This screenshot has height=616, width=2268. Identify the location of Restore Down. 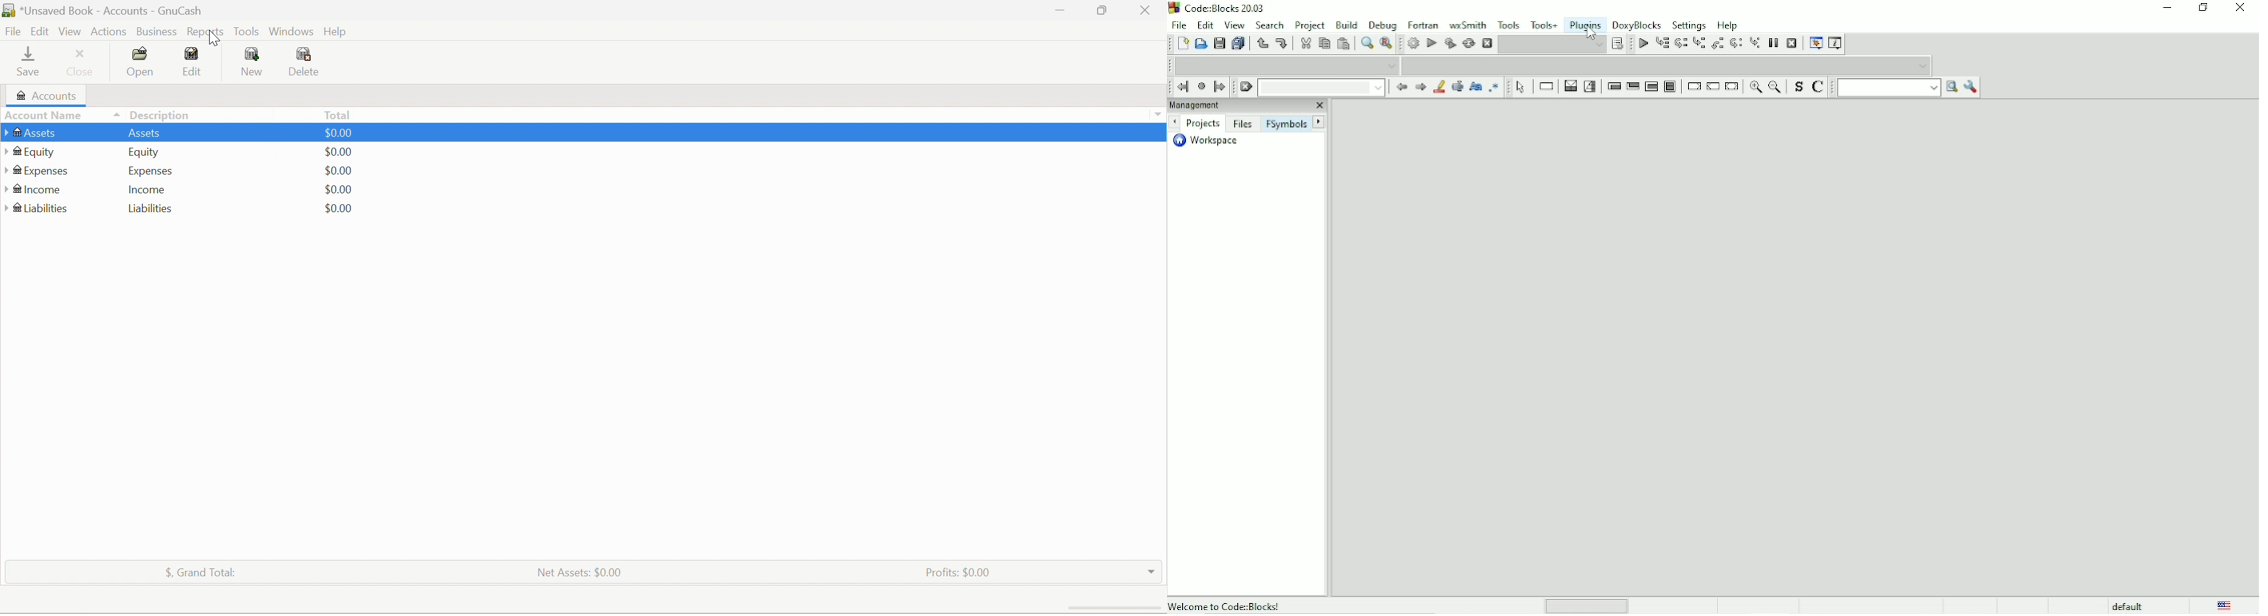
(1100, 11).